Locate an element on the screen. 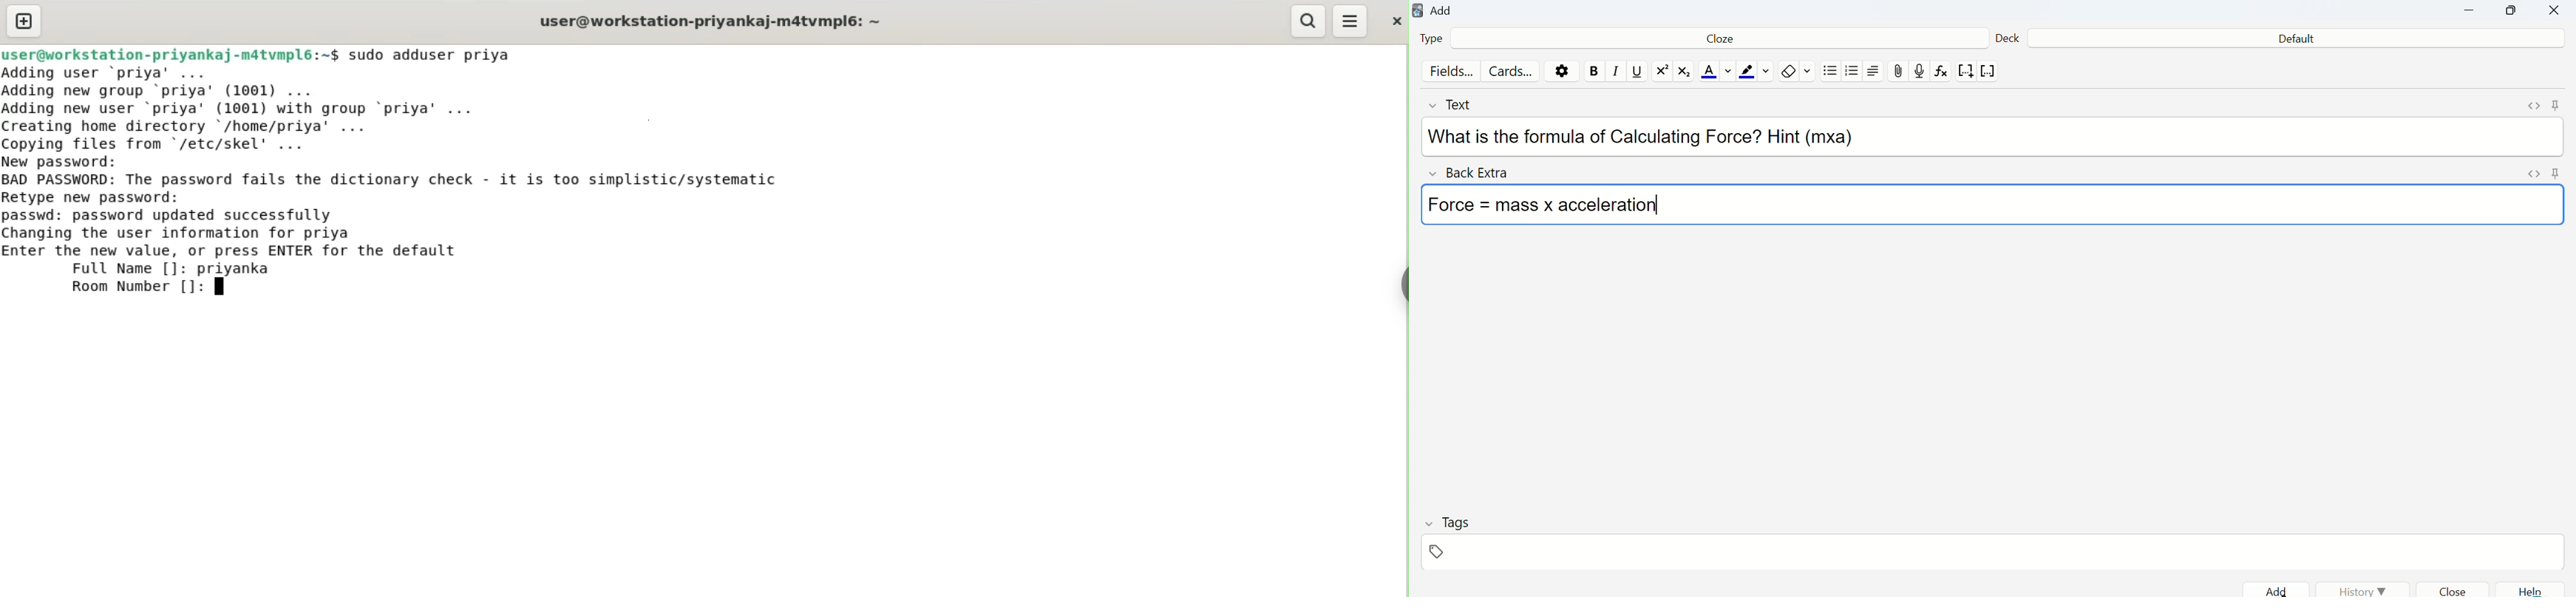  Cloze is located at coordinates (1715, 41).